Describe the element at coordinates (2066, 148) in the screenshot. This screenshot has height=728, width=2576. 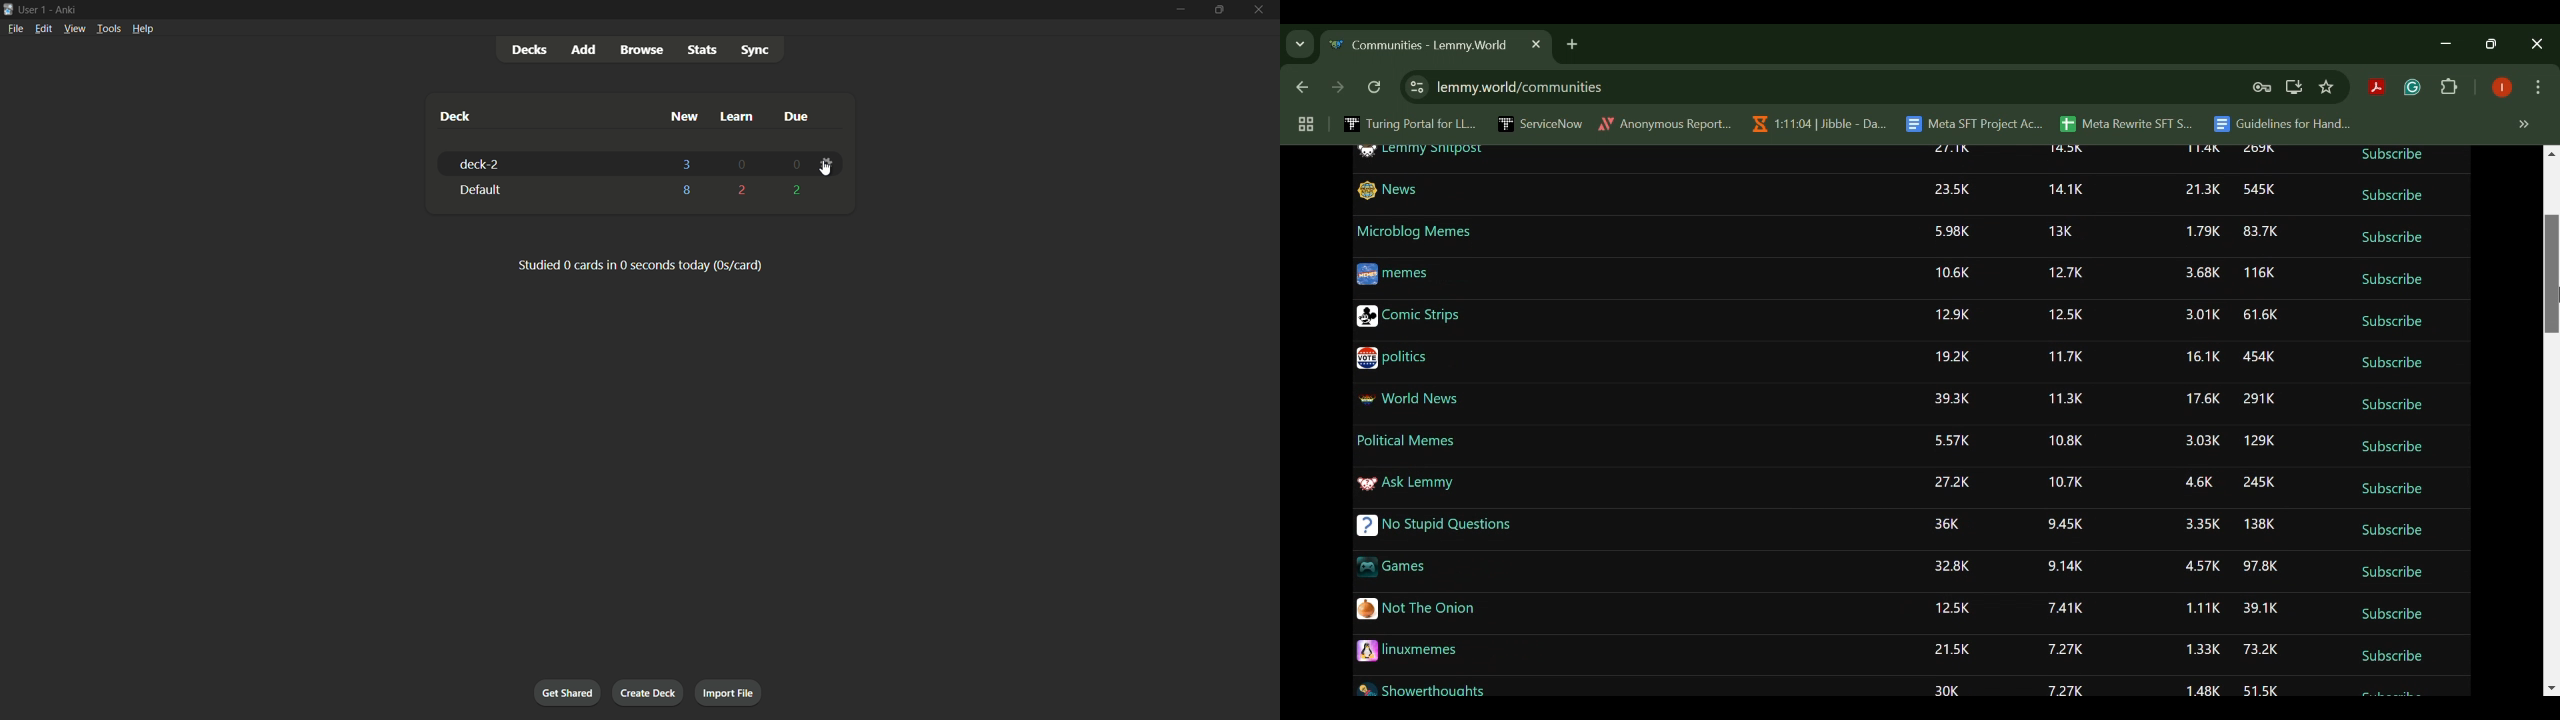
I see `14.5K` at that location.